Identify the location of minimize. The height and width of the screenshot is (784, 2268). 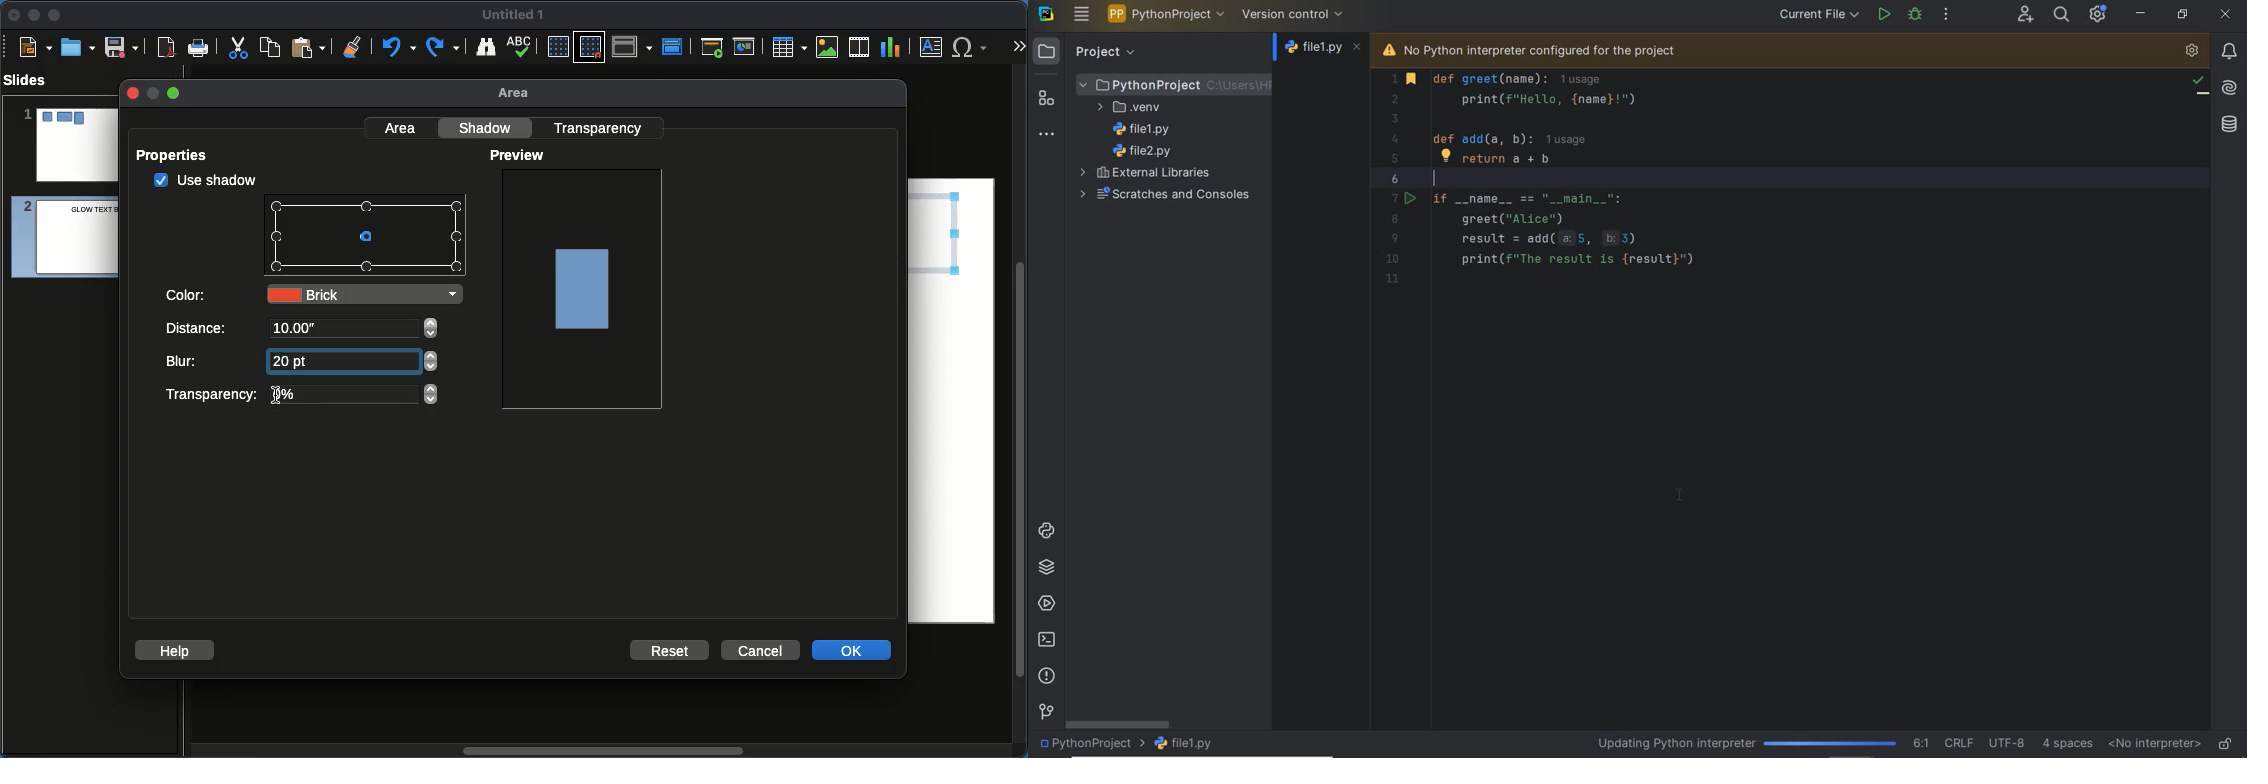
(151, 93).